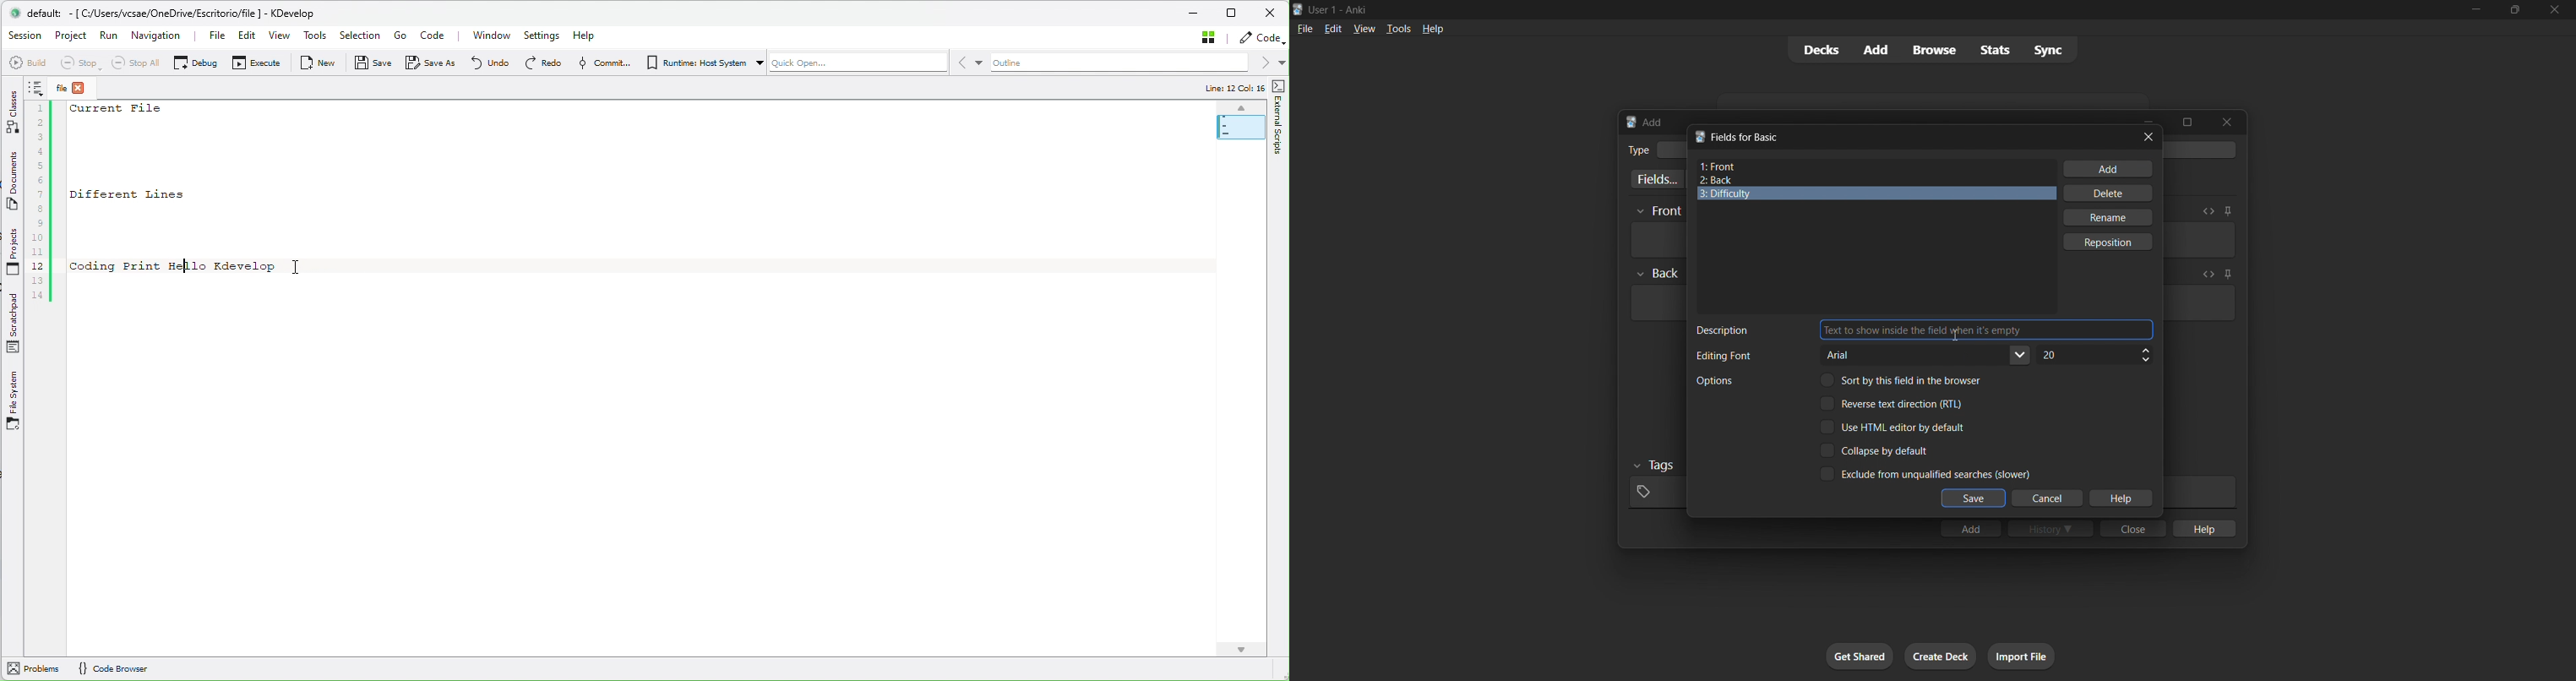 Image resolution: width=2576 pixels, height=700 pixels. What do you see at coordinates (1934, 50) in the screenshot?
I see `browse` at bounding box center [1934, 50].